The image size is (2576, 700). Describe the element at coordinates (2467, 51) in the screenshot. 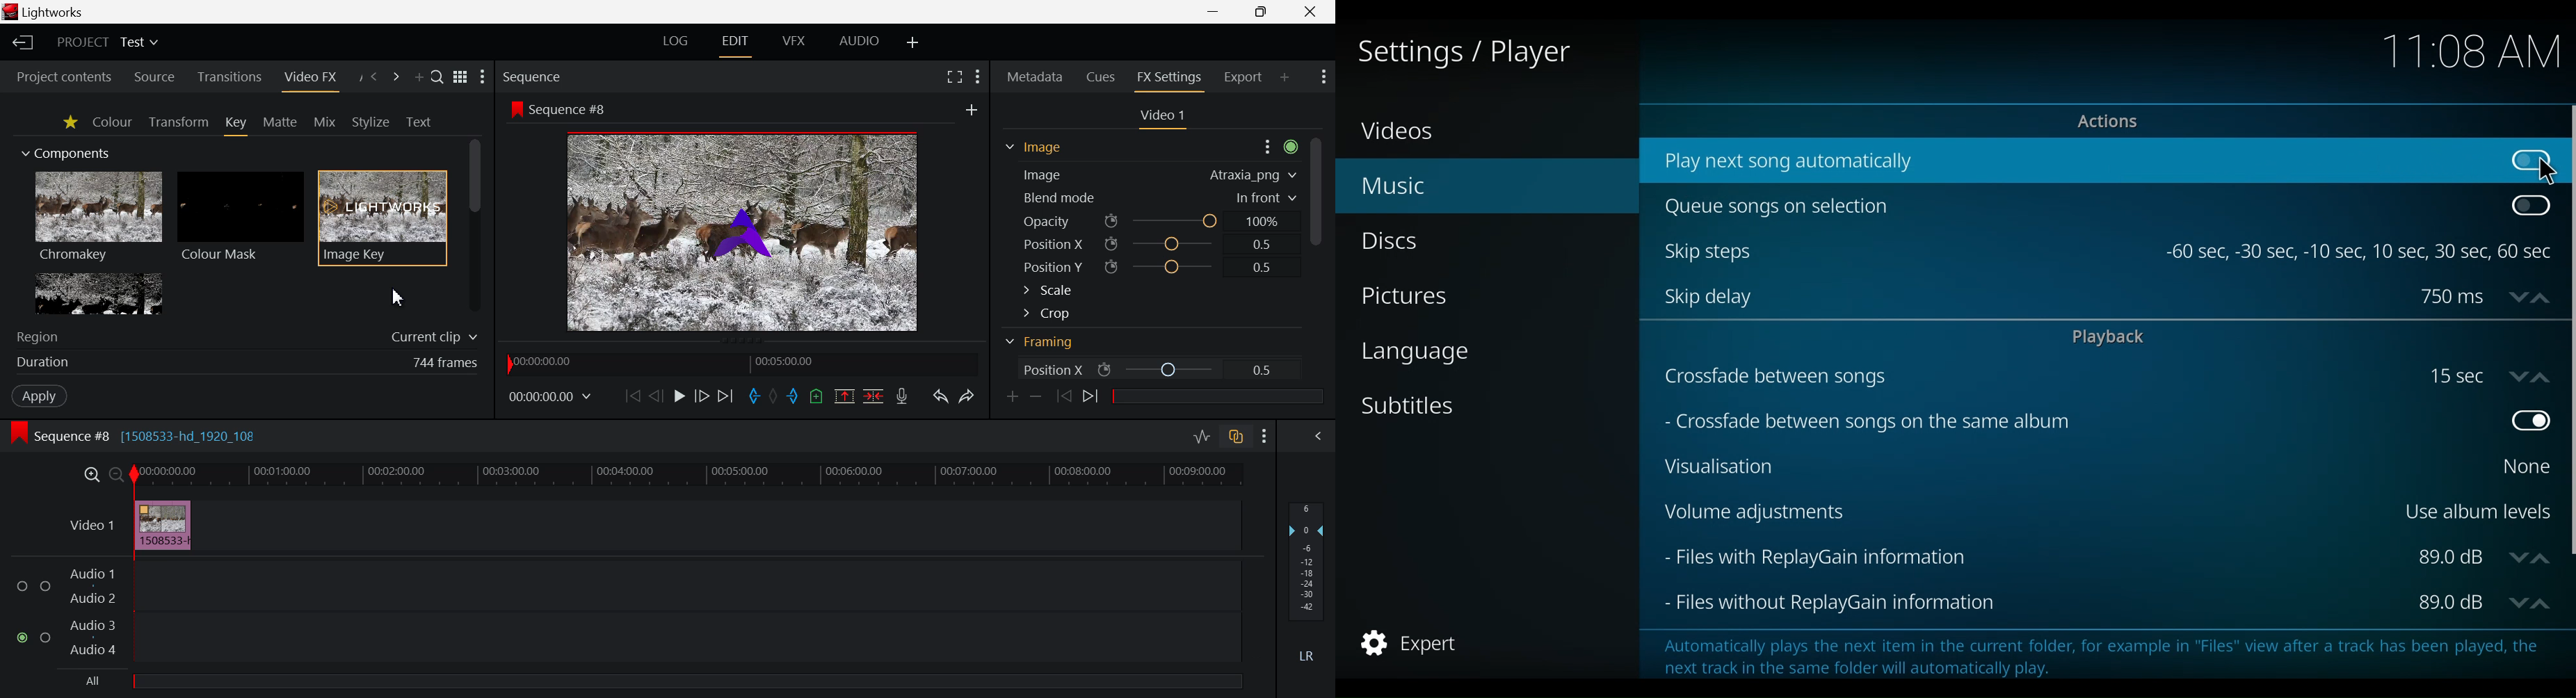

I see `time` at that location.